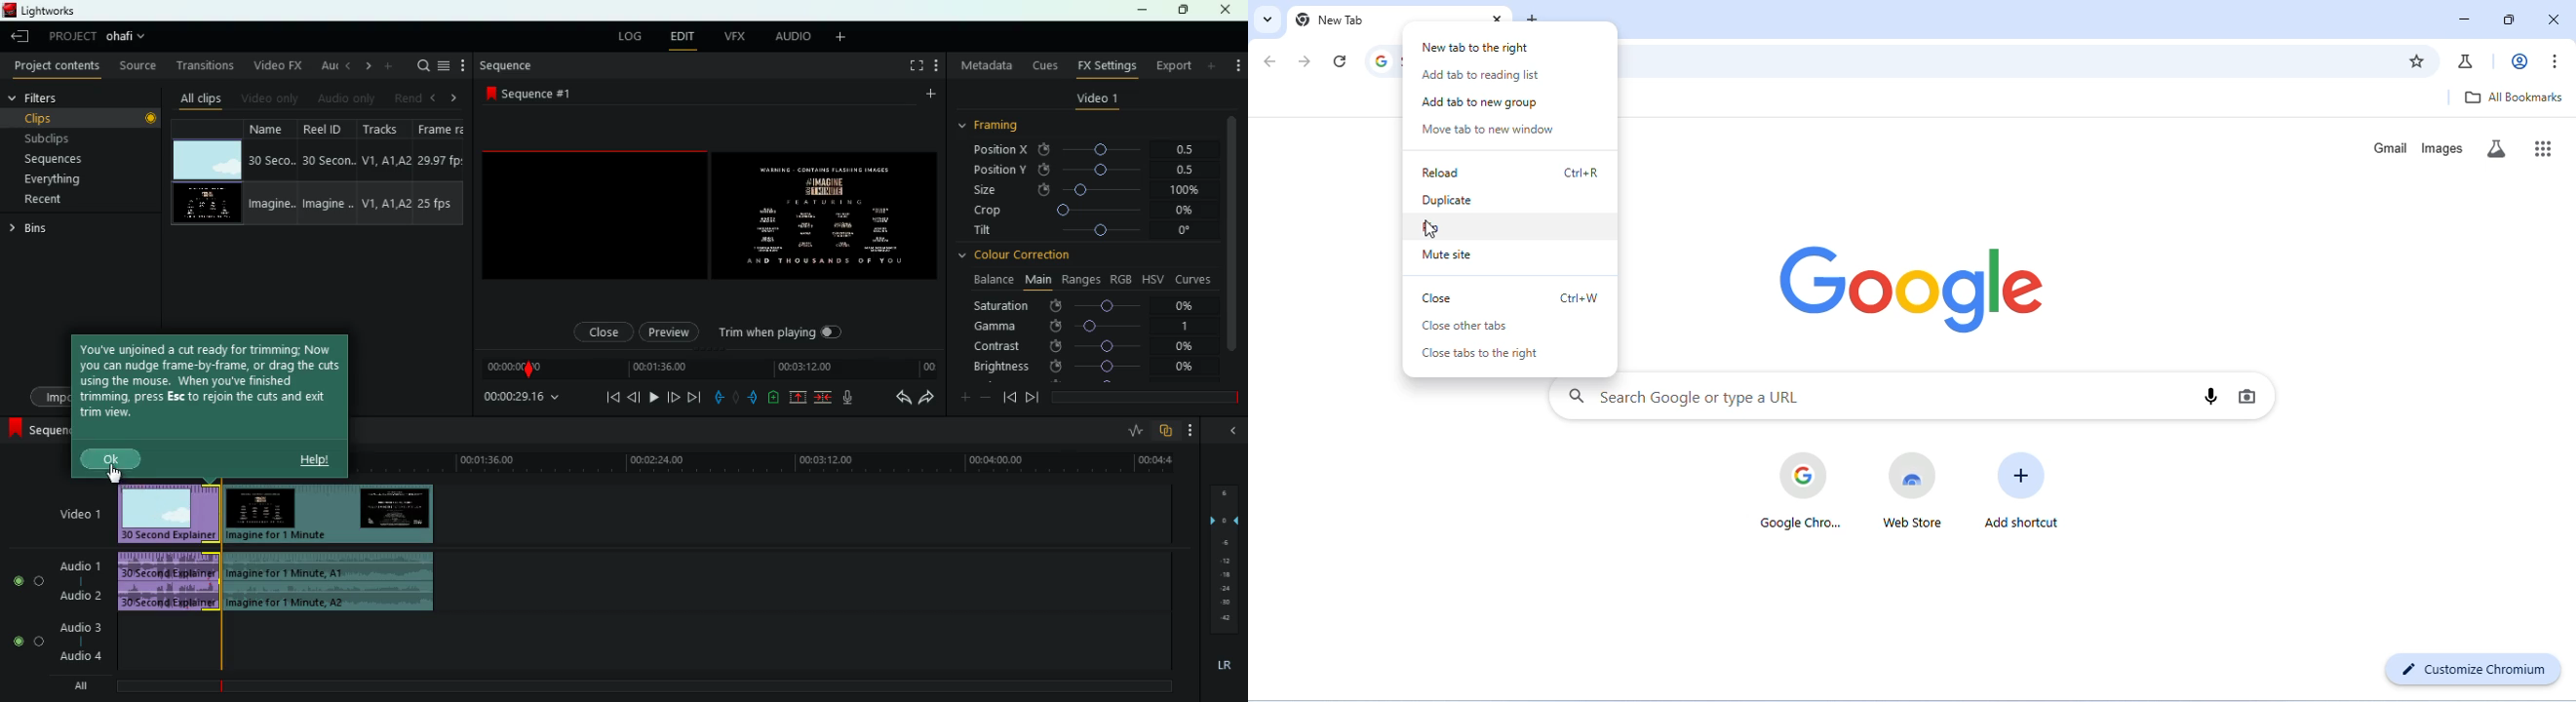  Describe the element at coordinates (314, 460) in the screenshot. I see `help` at that location.